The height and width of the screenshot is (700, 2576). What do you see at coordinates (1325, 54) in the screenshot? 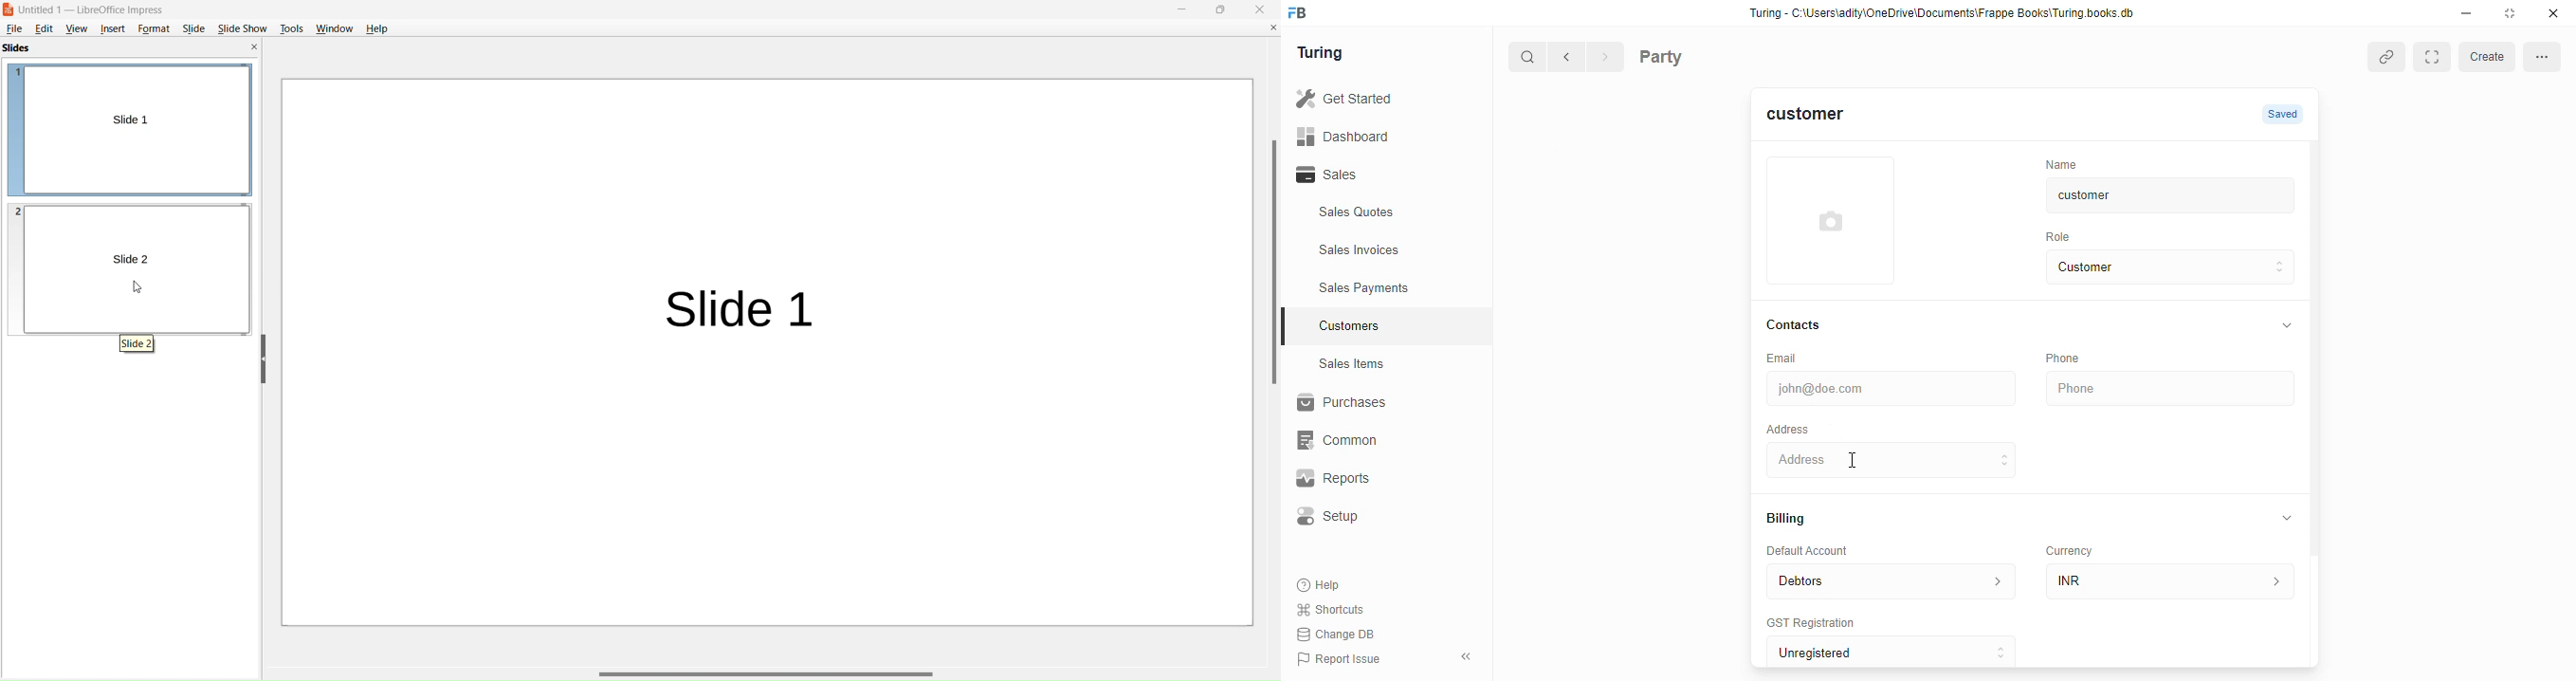
I see `Turing` at bounding box center [1325, 54].